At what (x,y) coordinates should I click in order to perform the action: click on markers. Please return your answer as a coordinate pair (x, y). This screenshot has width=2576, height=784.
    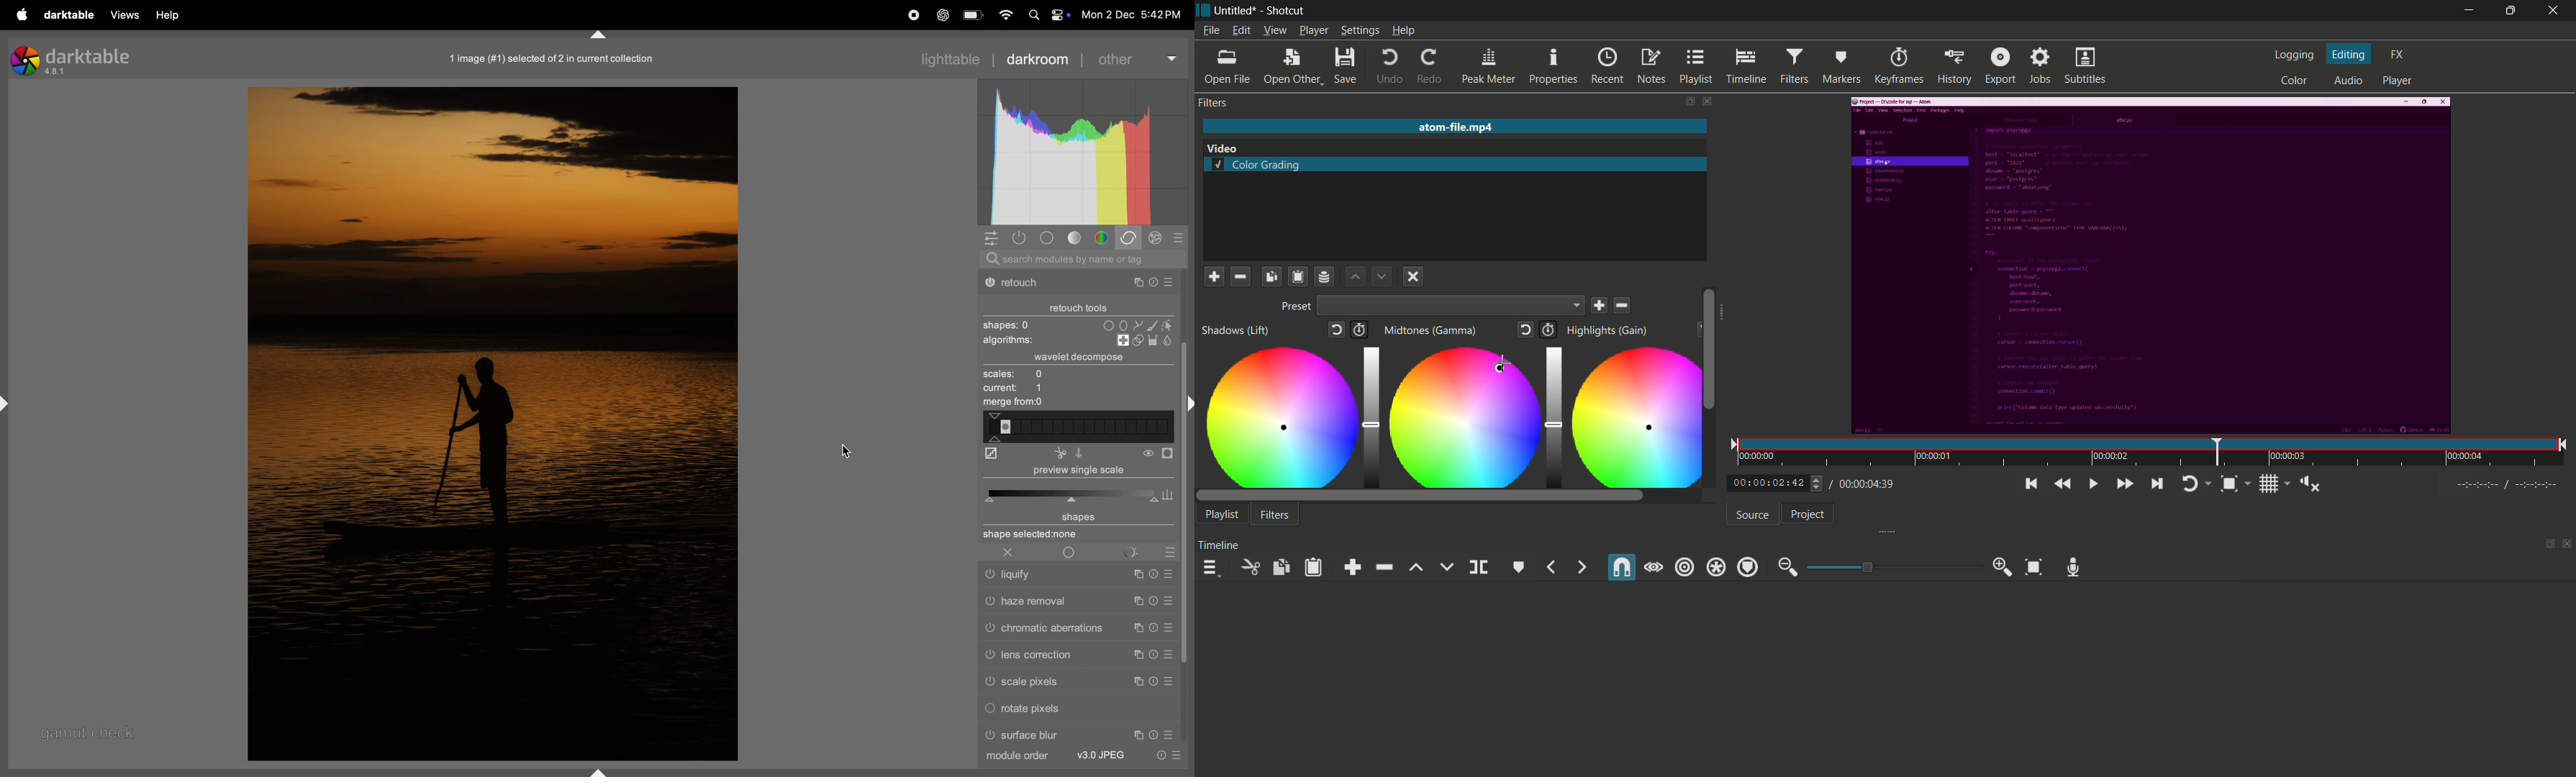
    Looking at the image, I should click on (1840, 67).